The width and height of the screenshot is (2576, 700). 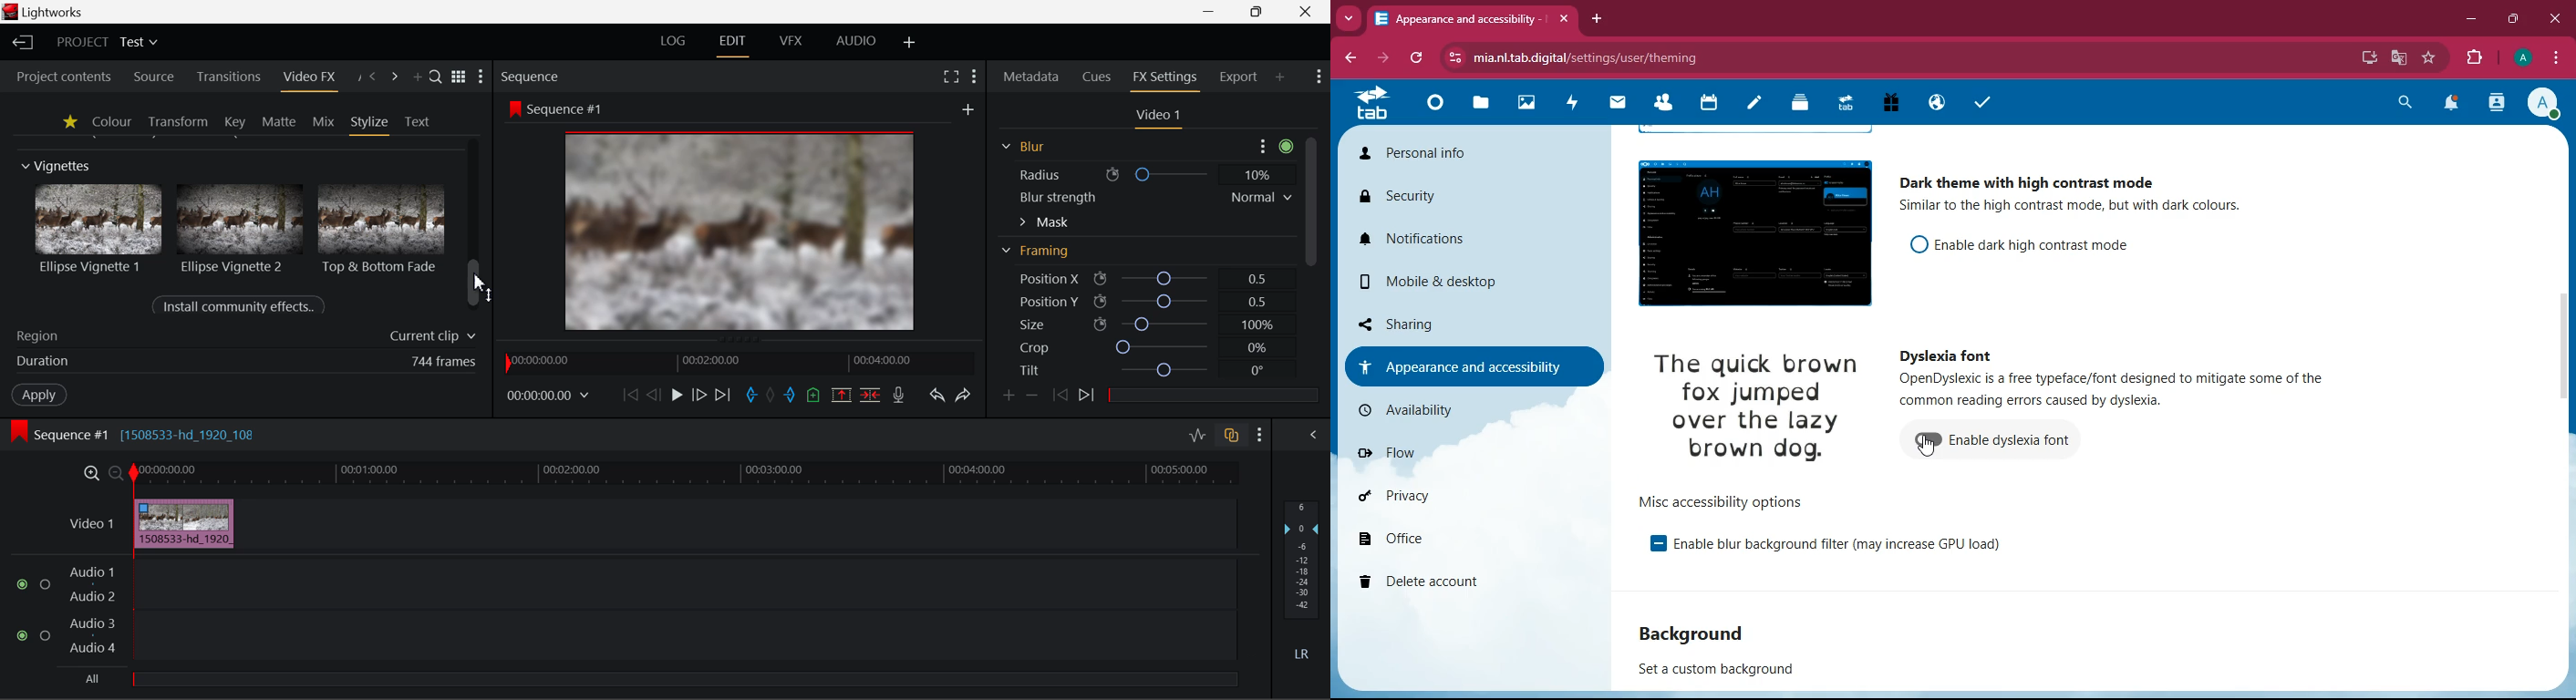 I want to click on Top & Bottom Fade, so click(x=383, y=227).